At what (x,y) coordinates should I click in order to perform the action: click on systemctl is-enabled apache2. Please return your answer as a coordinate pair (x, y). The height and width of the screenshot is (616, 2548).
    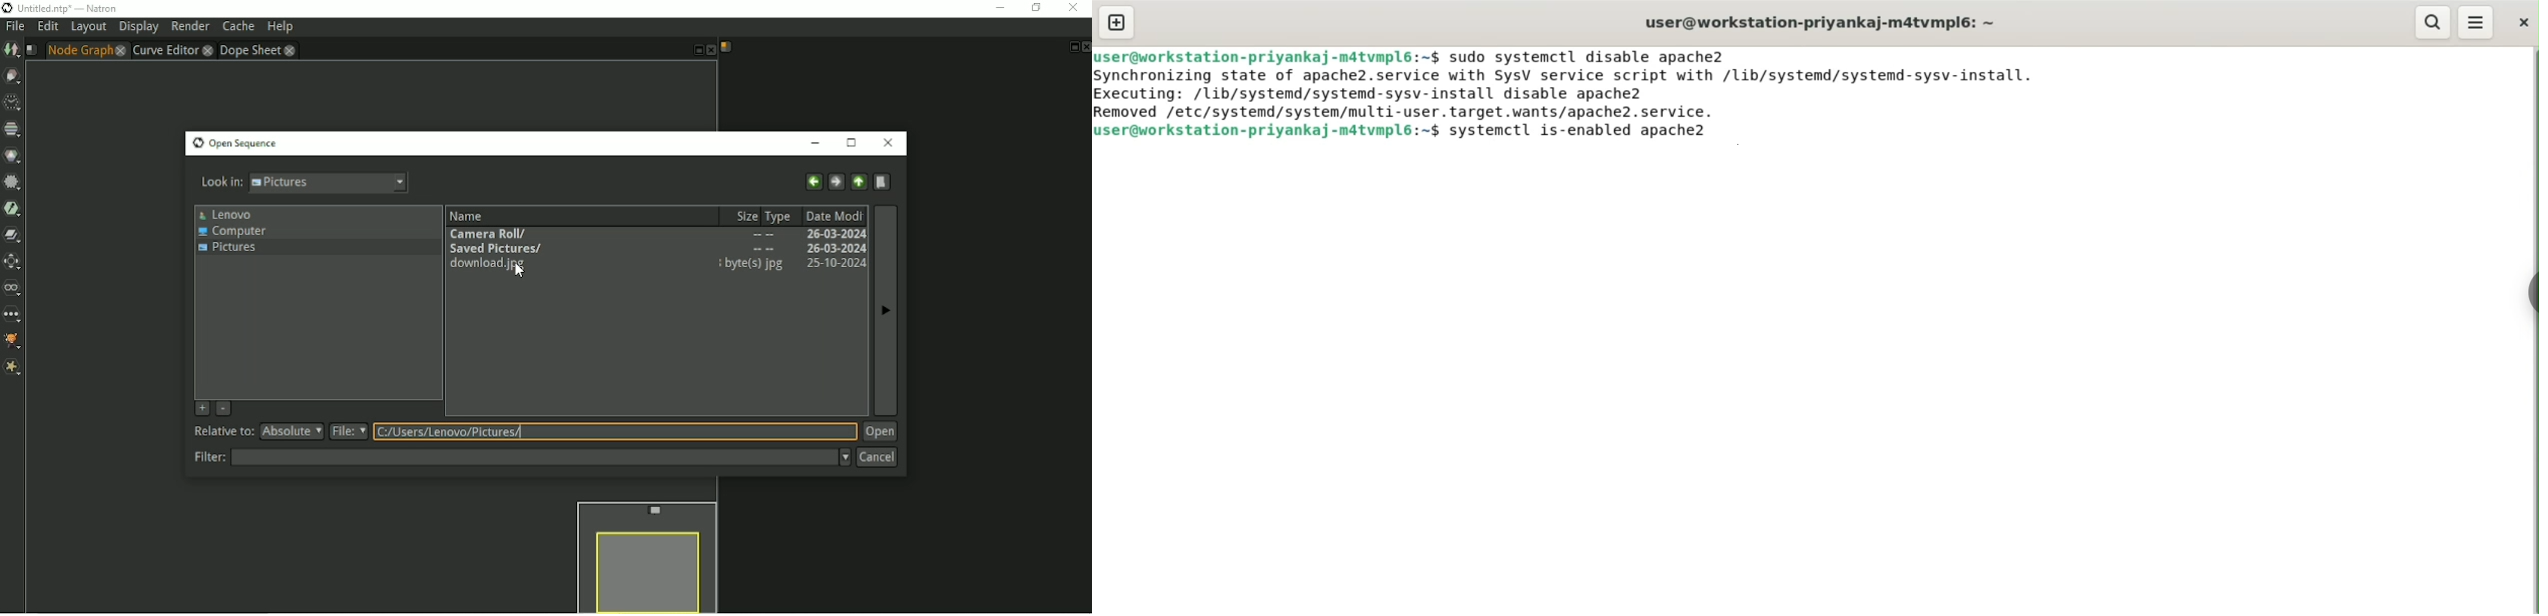
    Looking at the image, I should click on (1592, 133).